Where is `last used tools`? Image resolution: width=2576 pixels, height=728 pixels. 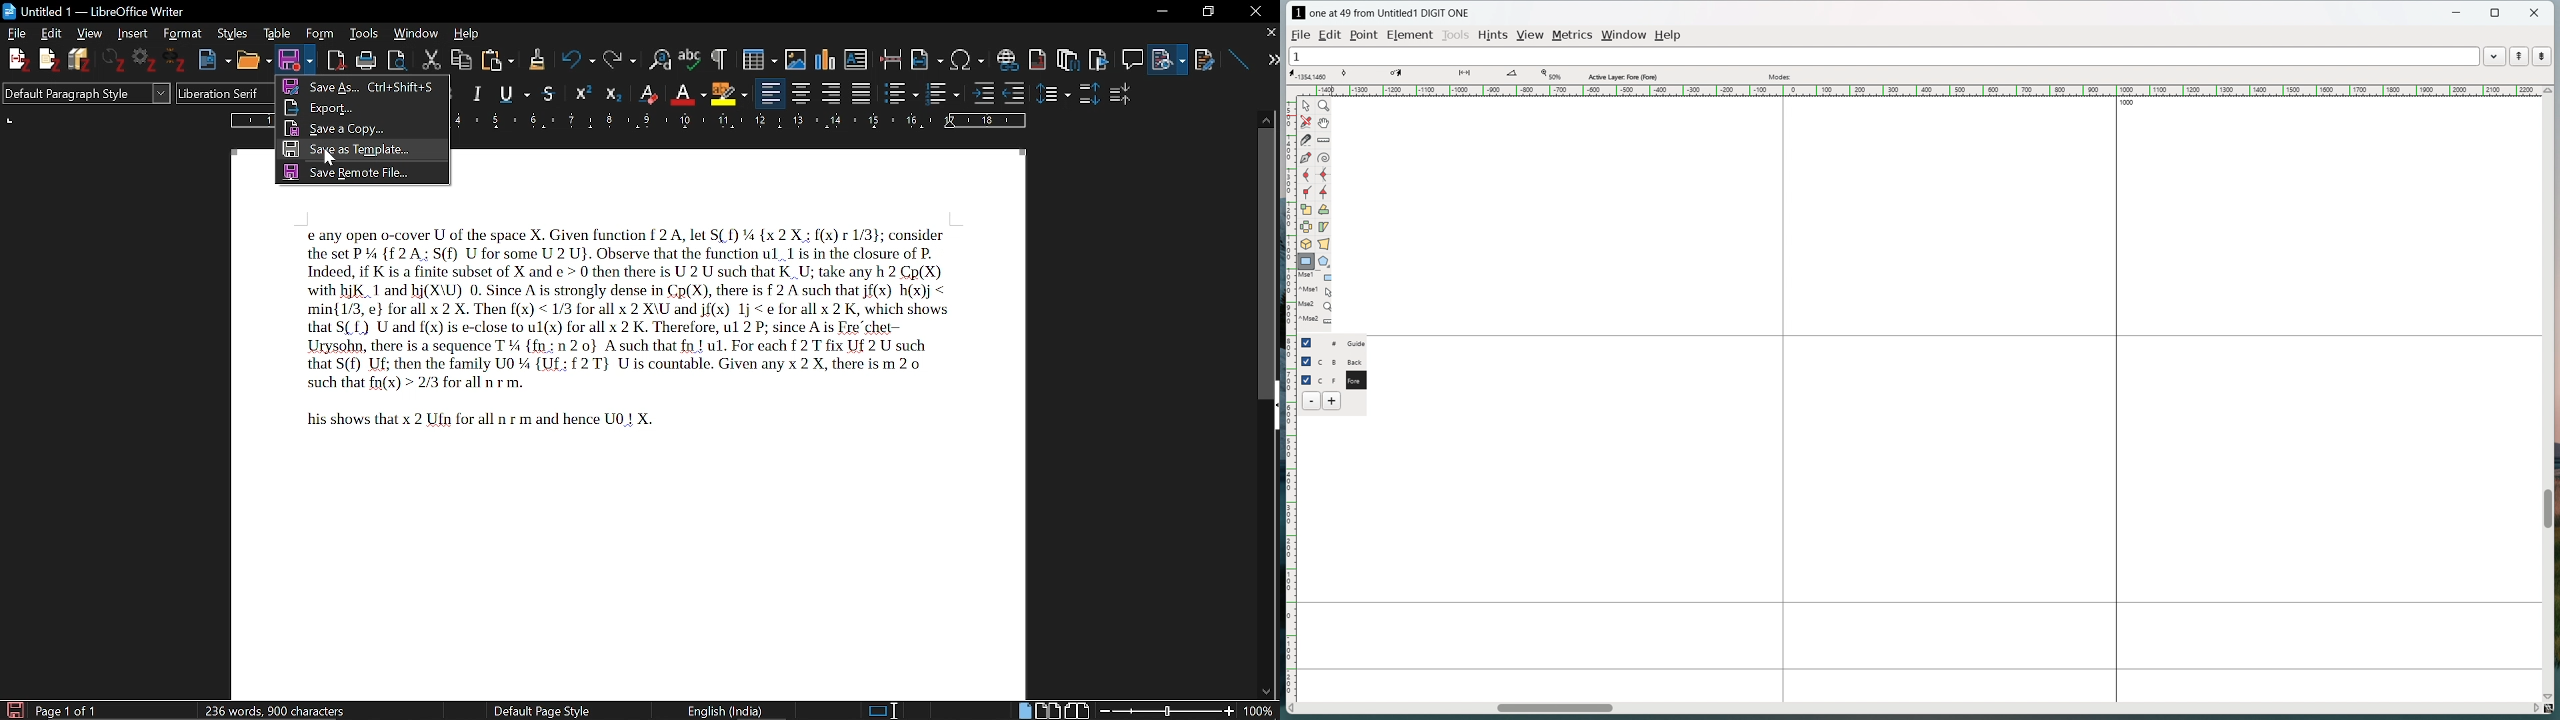
last used tools is located at coordinates (1314, 301).